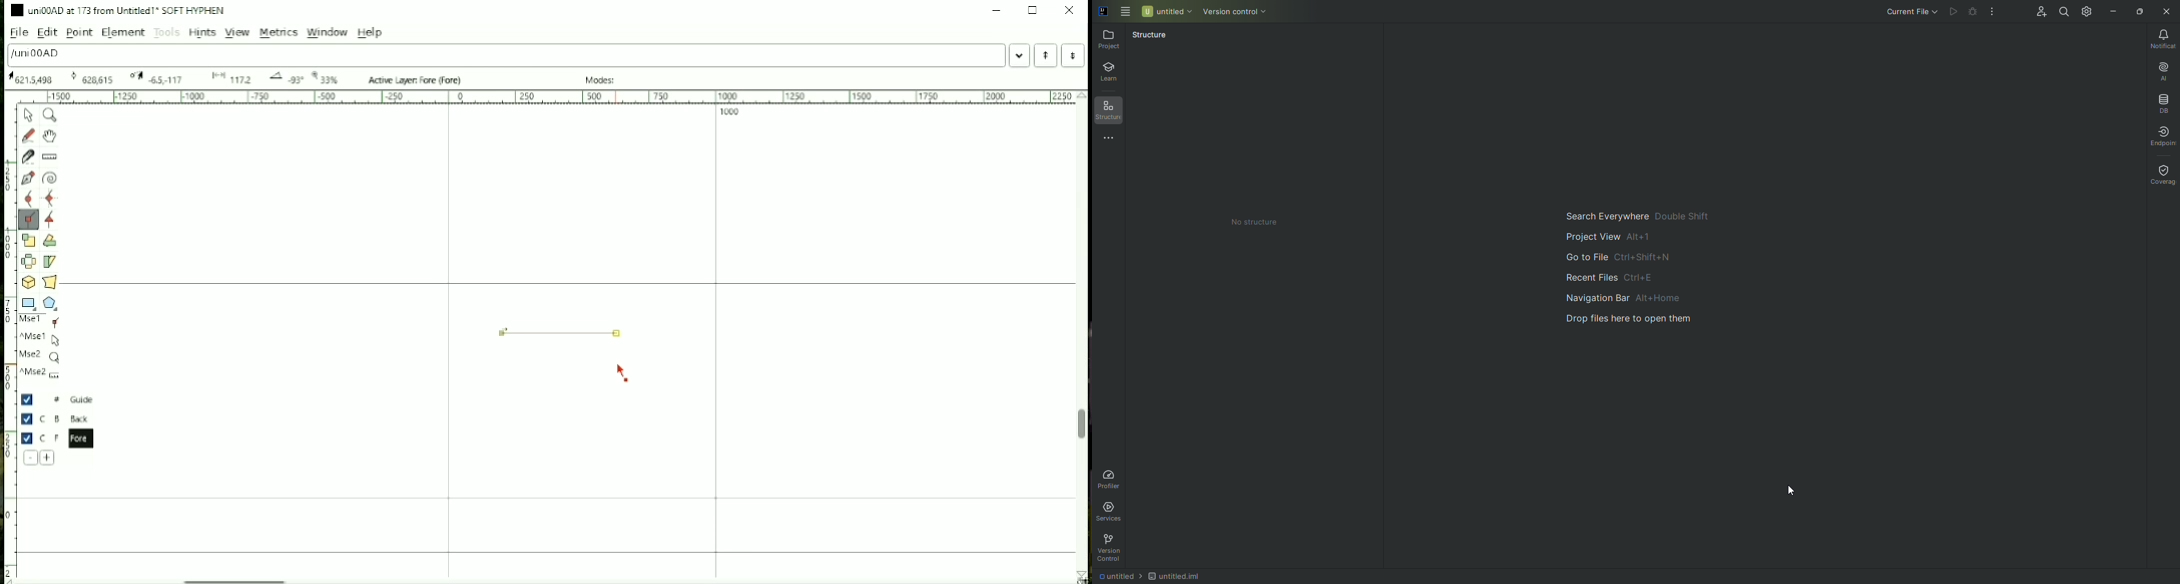  Describe the element at coordinates (279, 33) in the screenshot. I see `Metrics` at that location.